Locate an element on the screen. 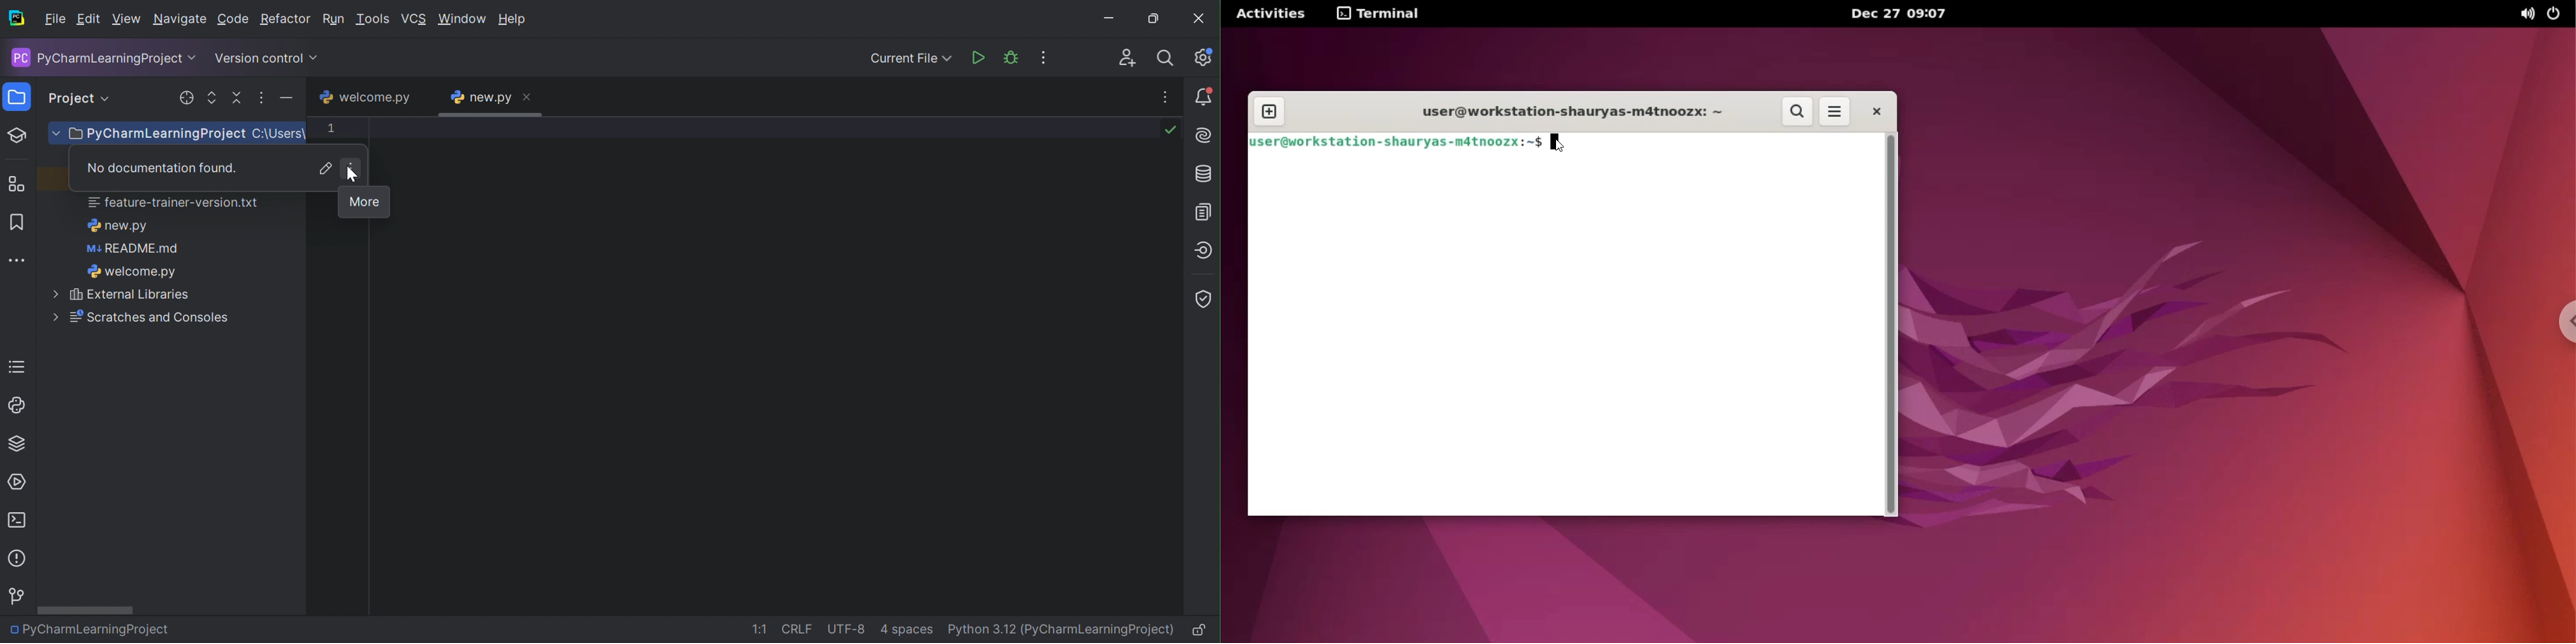  locate is located at coordinates (184, 98).